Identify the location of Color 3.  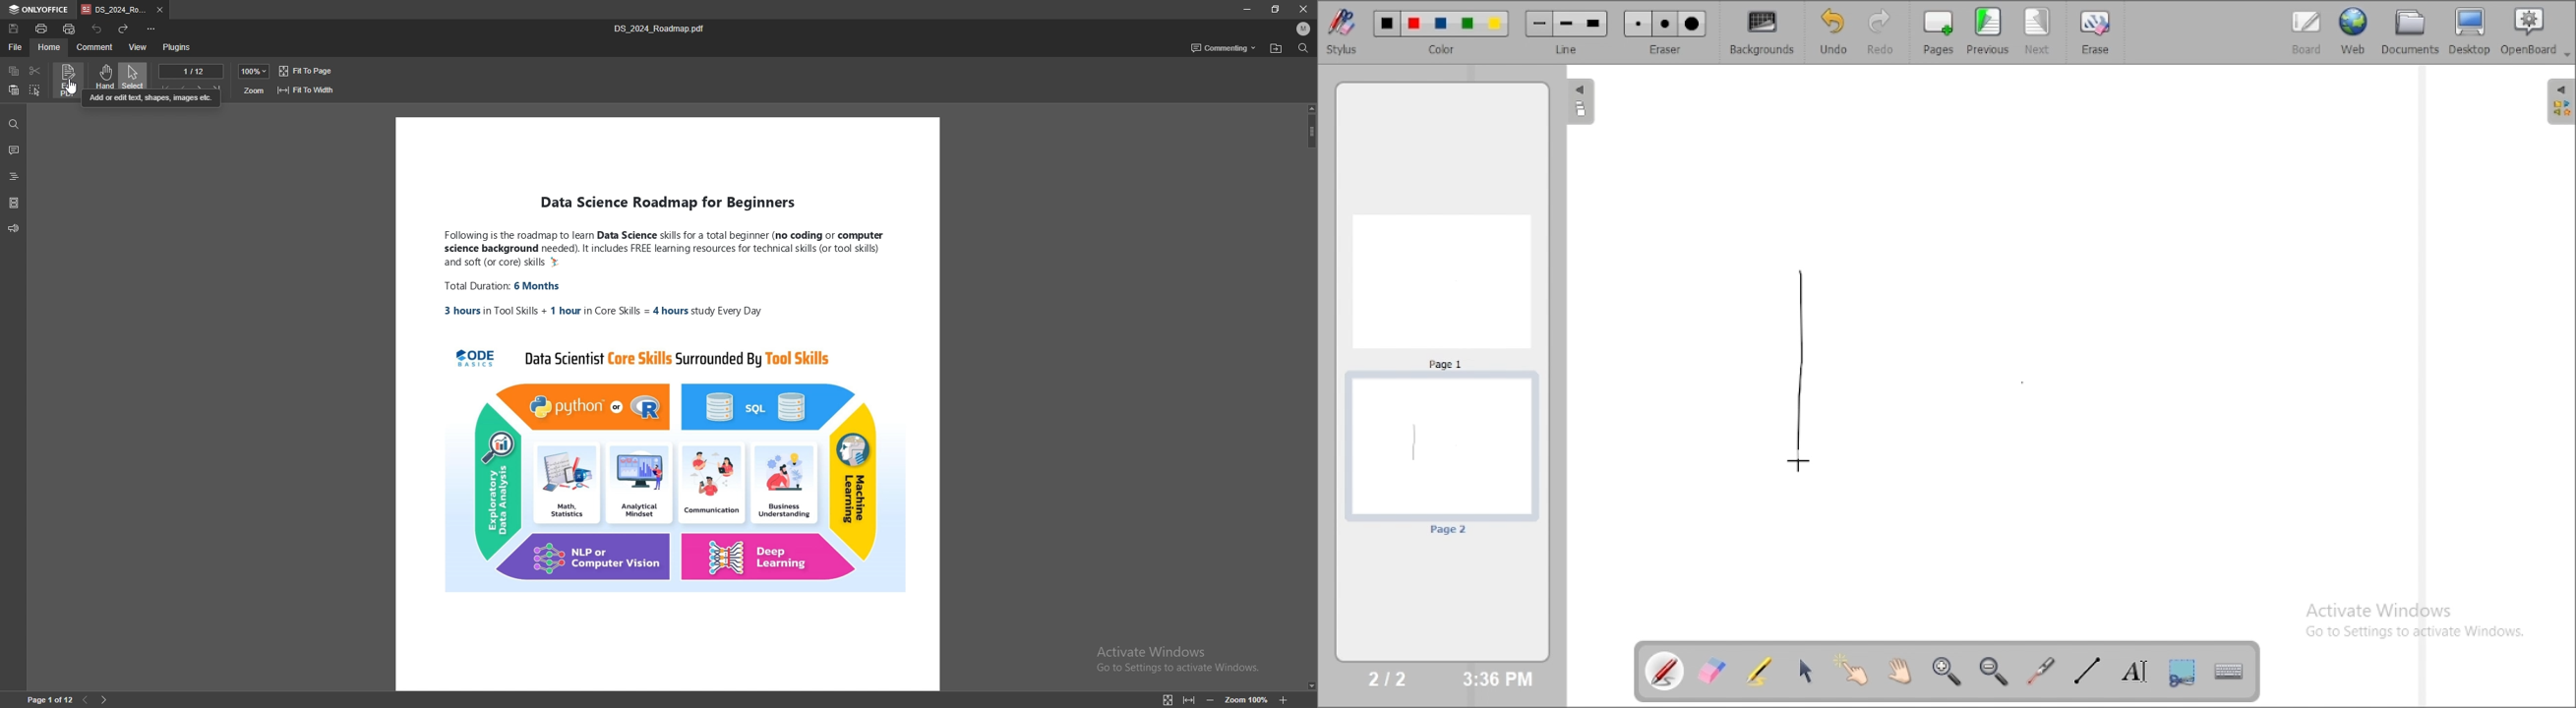
(1441, 25).